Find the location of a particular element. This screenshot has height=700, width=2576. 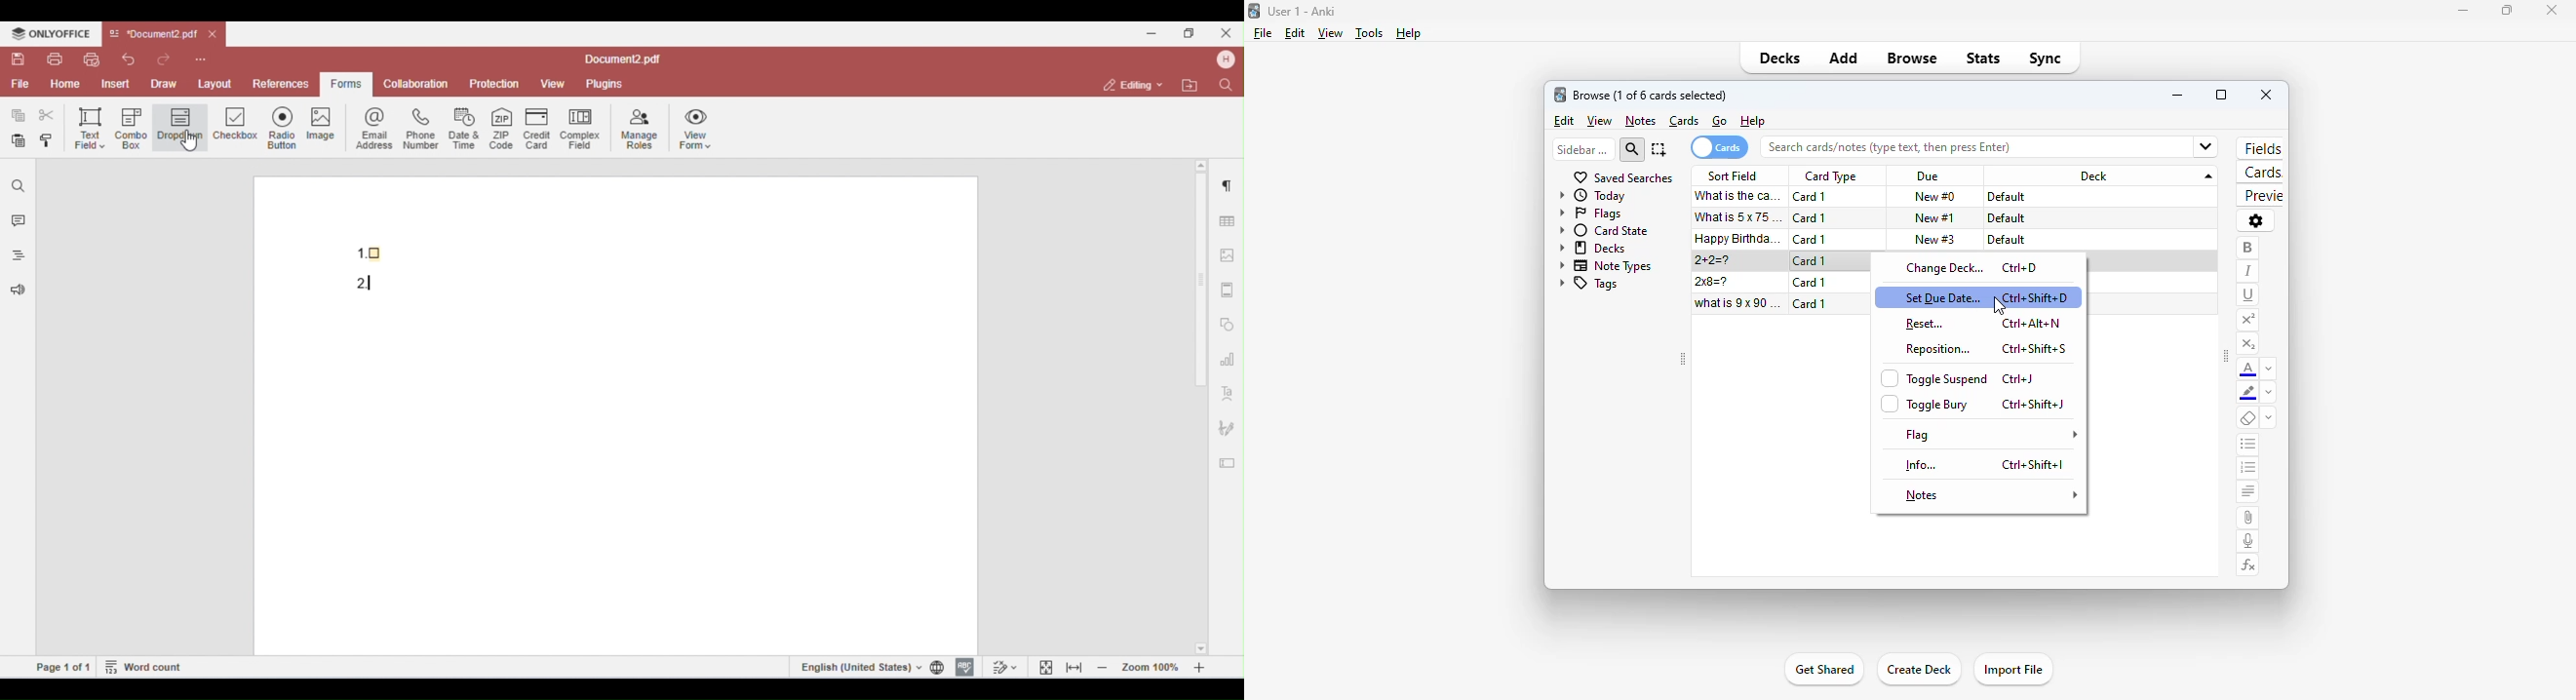

underline is located at coordinates (2248, 294).